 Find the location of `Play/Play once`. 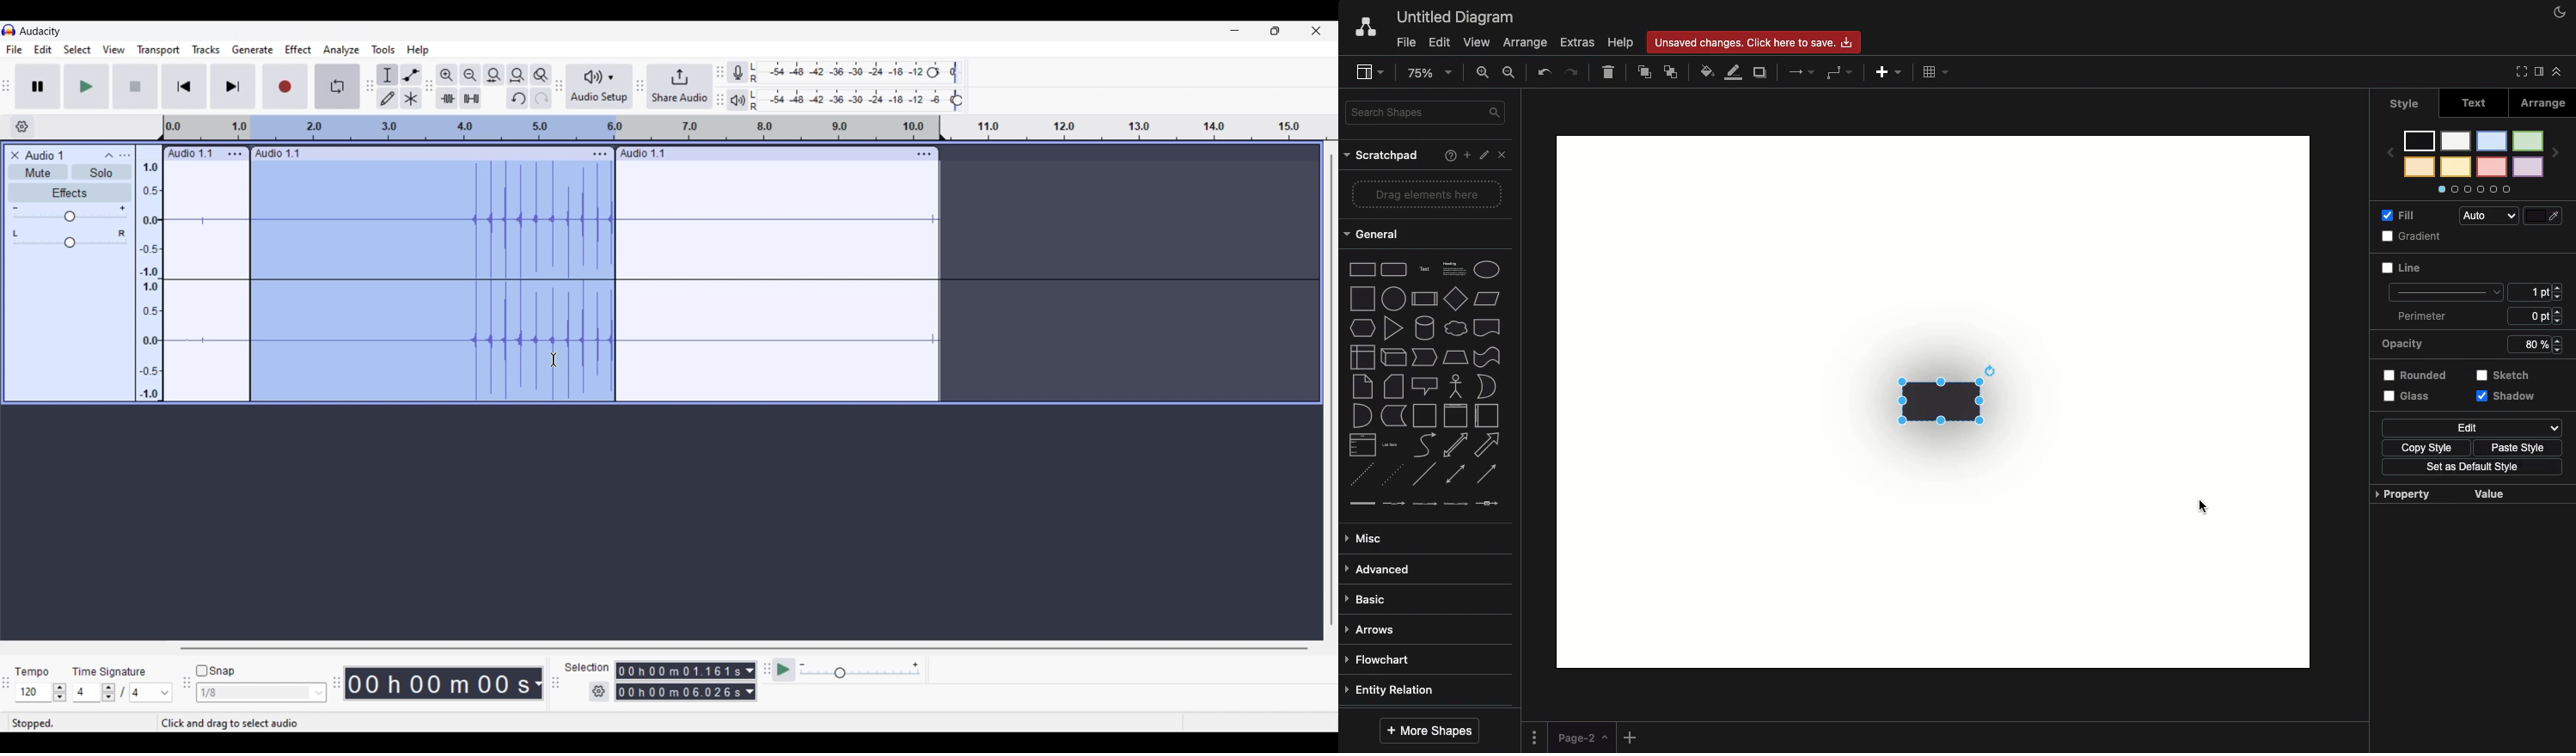

Play/Play once is located at coordinates (86, 86).